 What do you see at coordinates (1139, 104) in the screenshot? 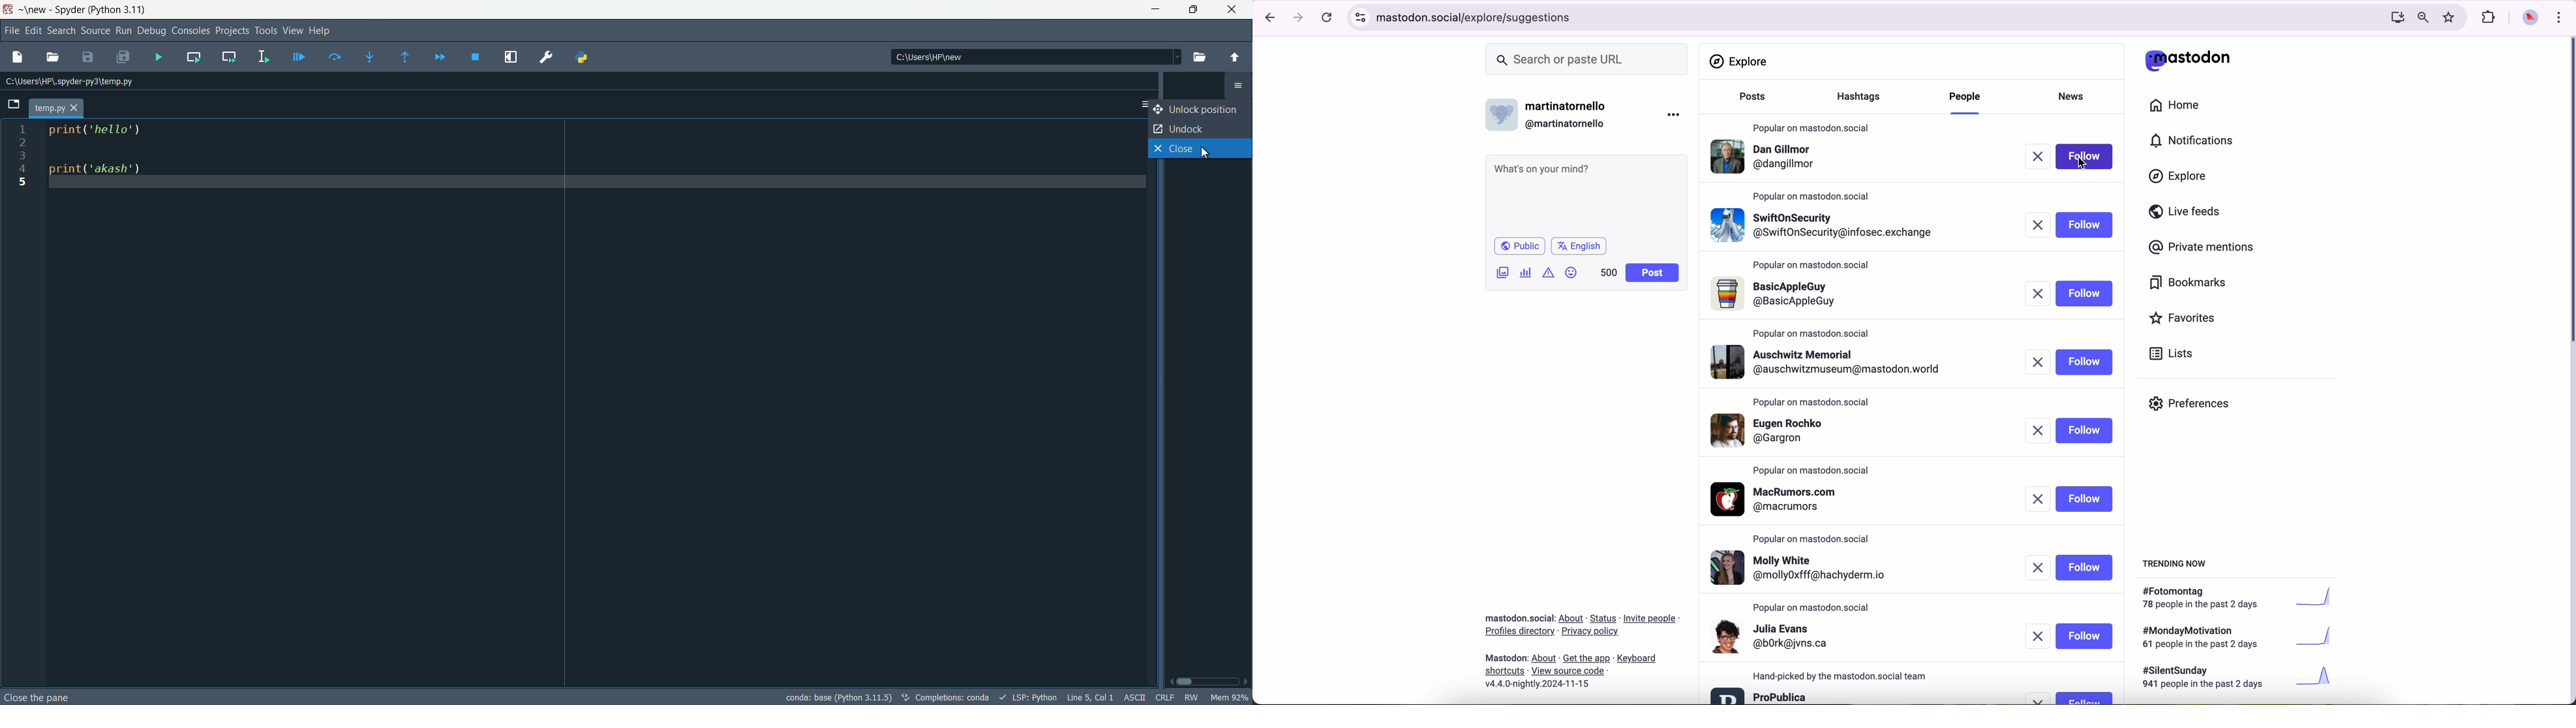
I see `options` at bounding box center [1139, 104].